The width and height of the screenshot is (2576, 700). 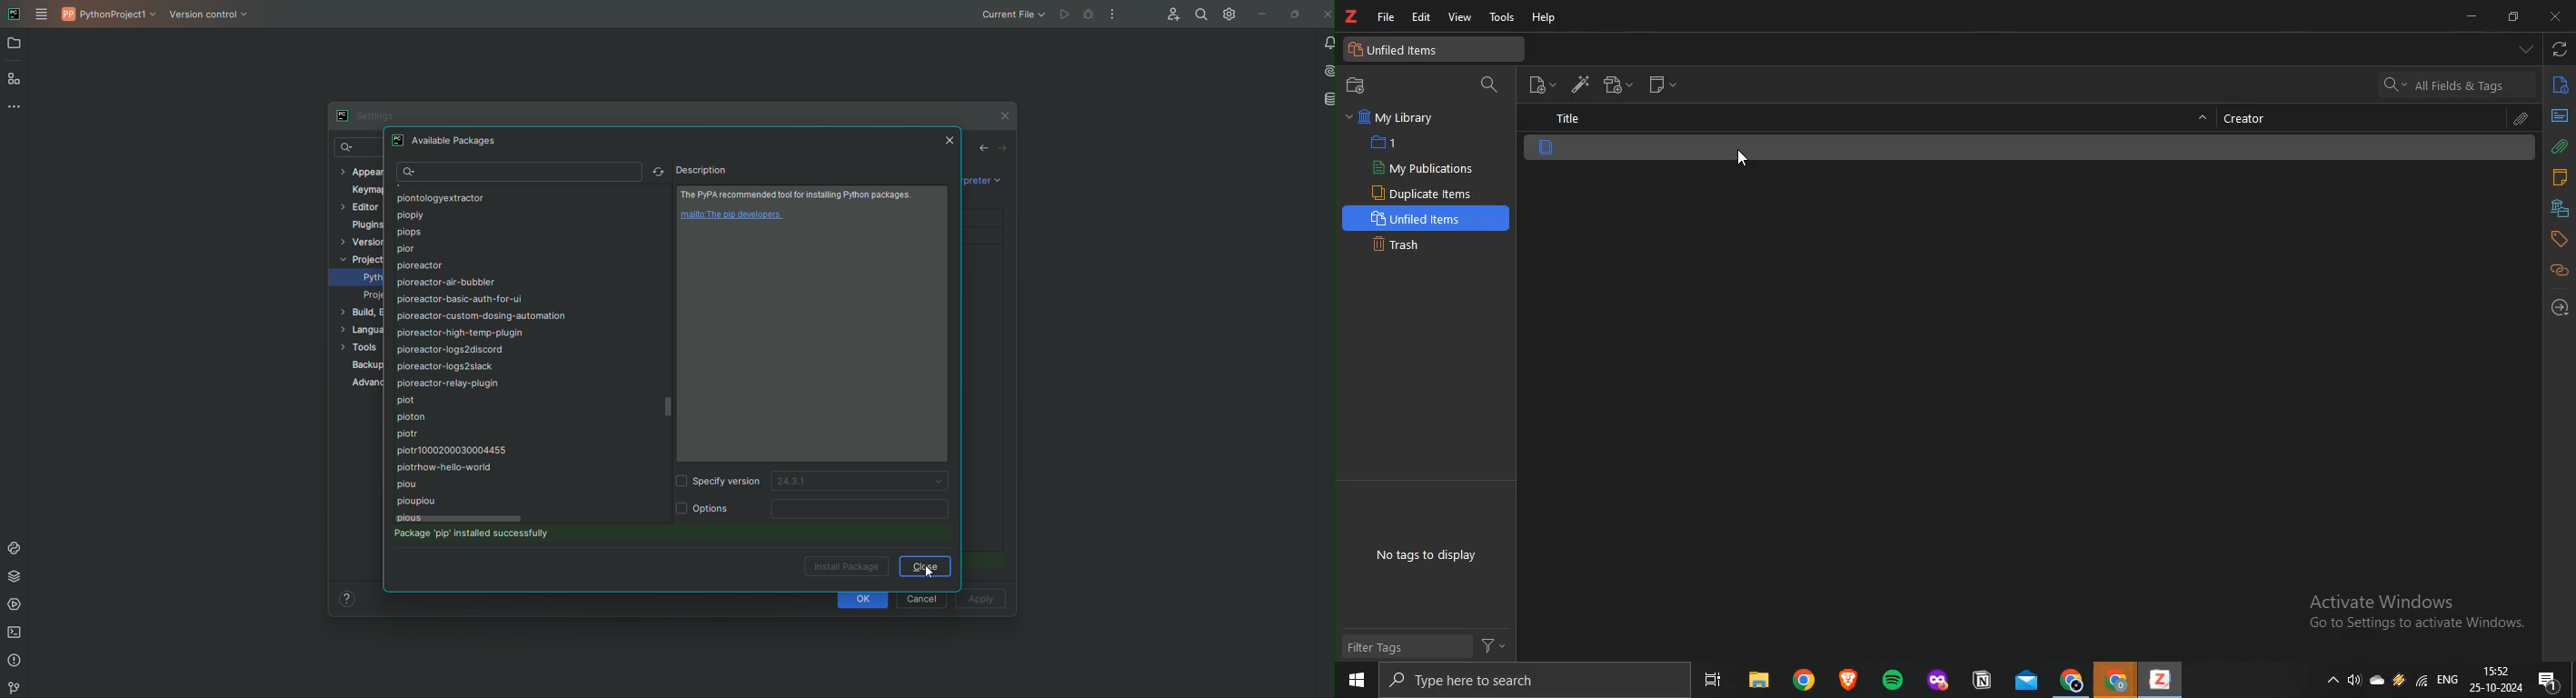 I want to click on cursor, so click(x=1743, y=160).